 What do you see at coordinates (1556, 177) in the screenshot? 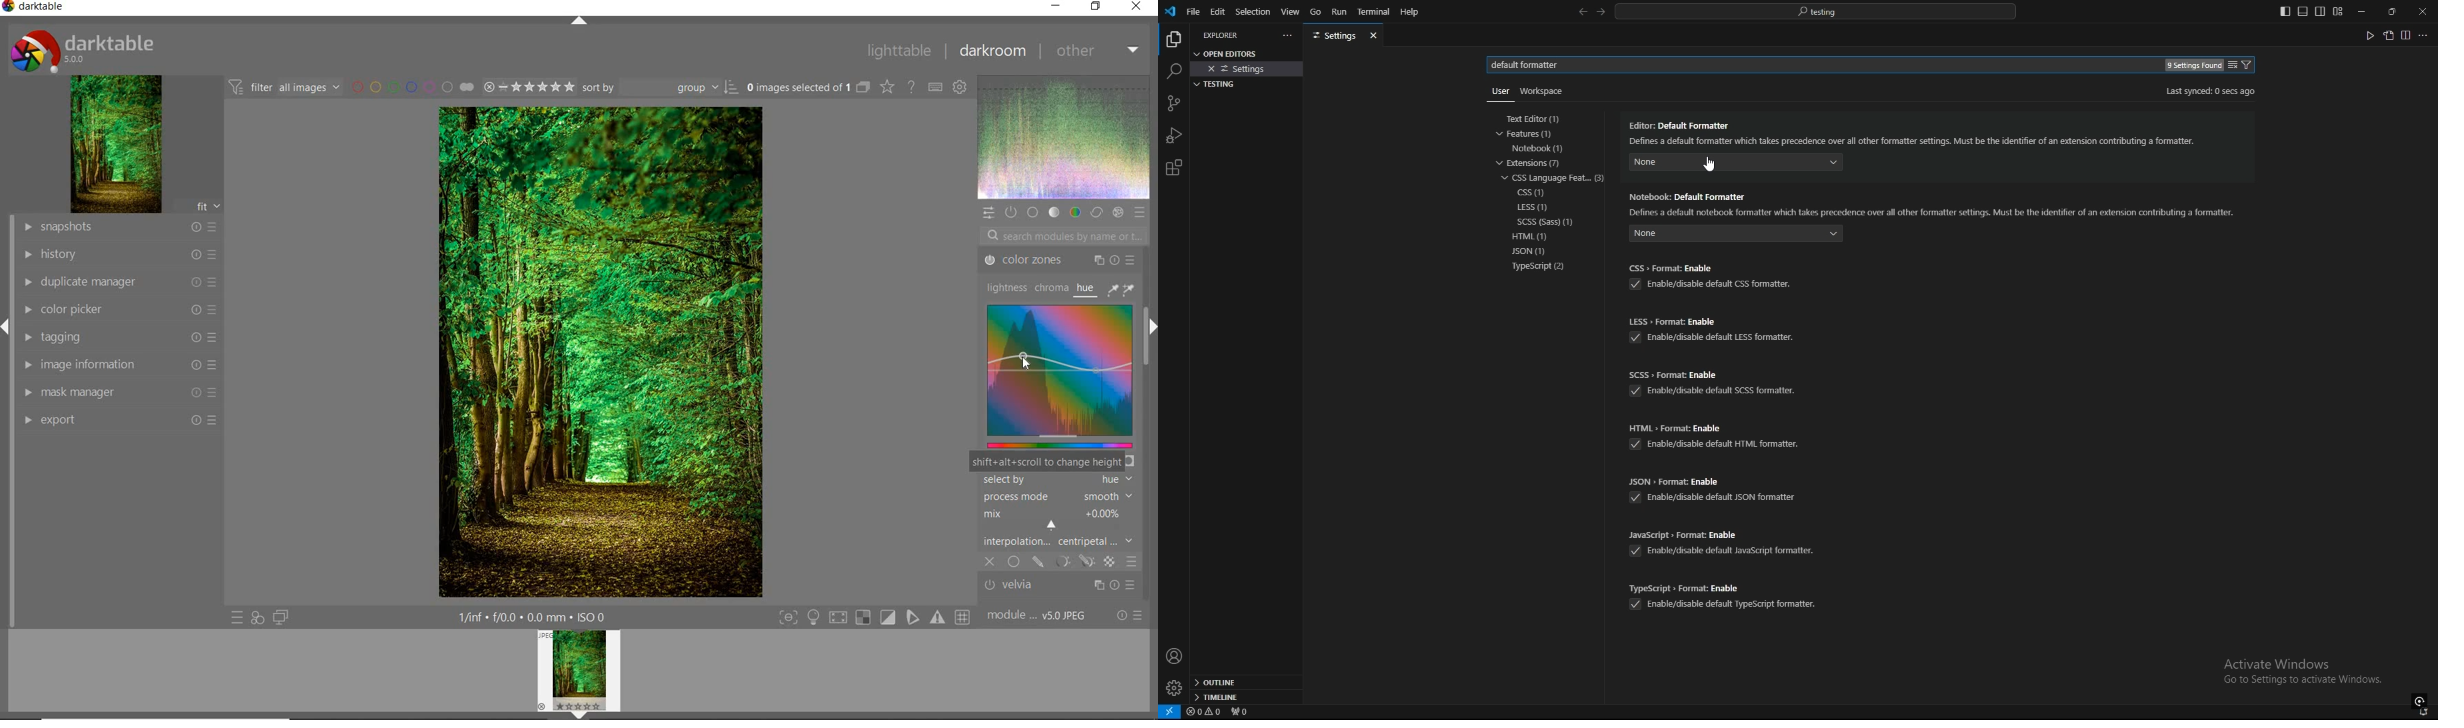
I see `css language feature` at bounding box center [1556, 177].